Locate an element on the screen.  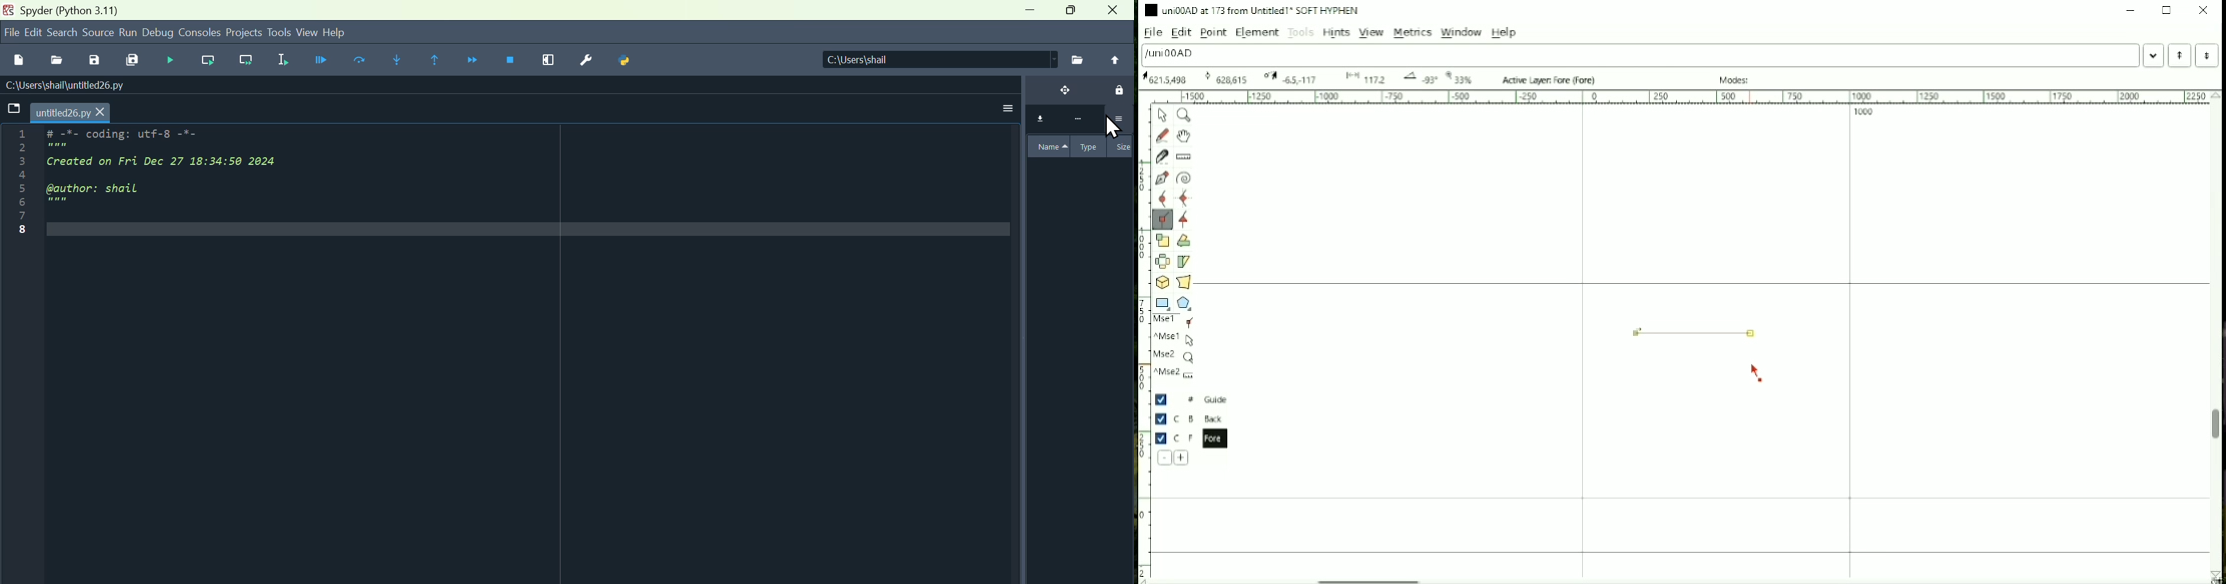
 is located at coordinates (69, 9).